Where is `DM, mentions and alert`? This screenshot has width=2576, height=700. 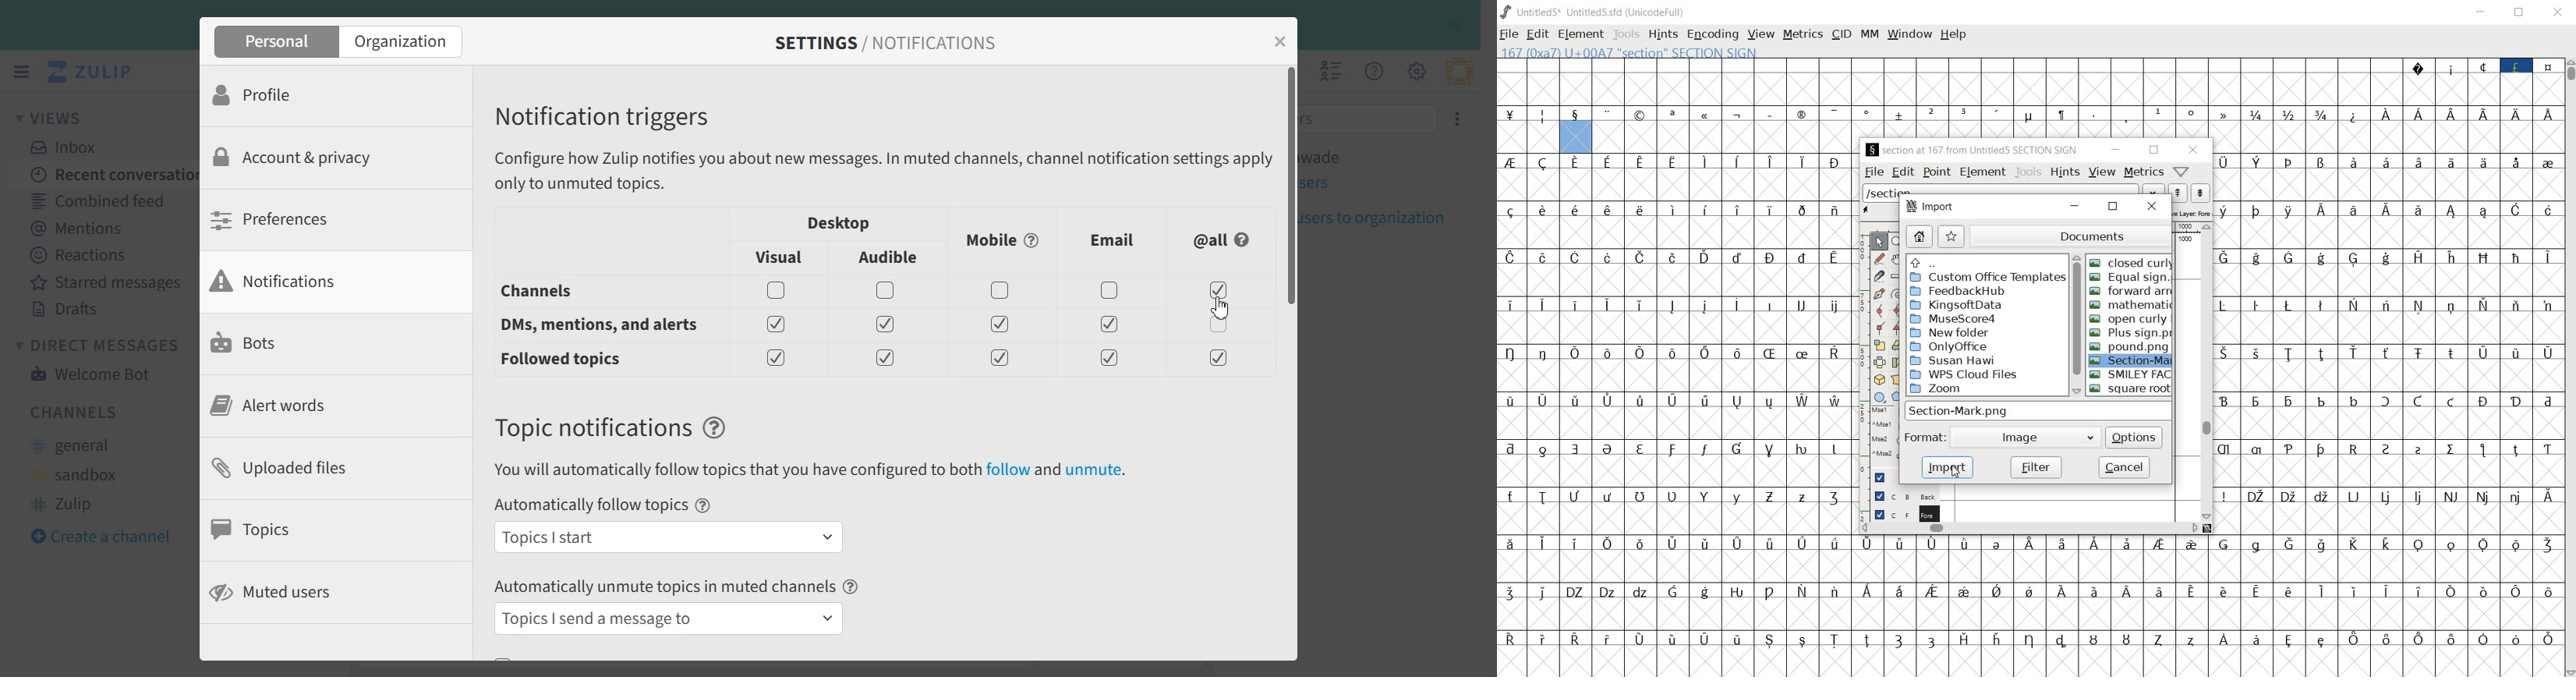 DM, mentions and alert is located at coordinates (596, 325).